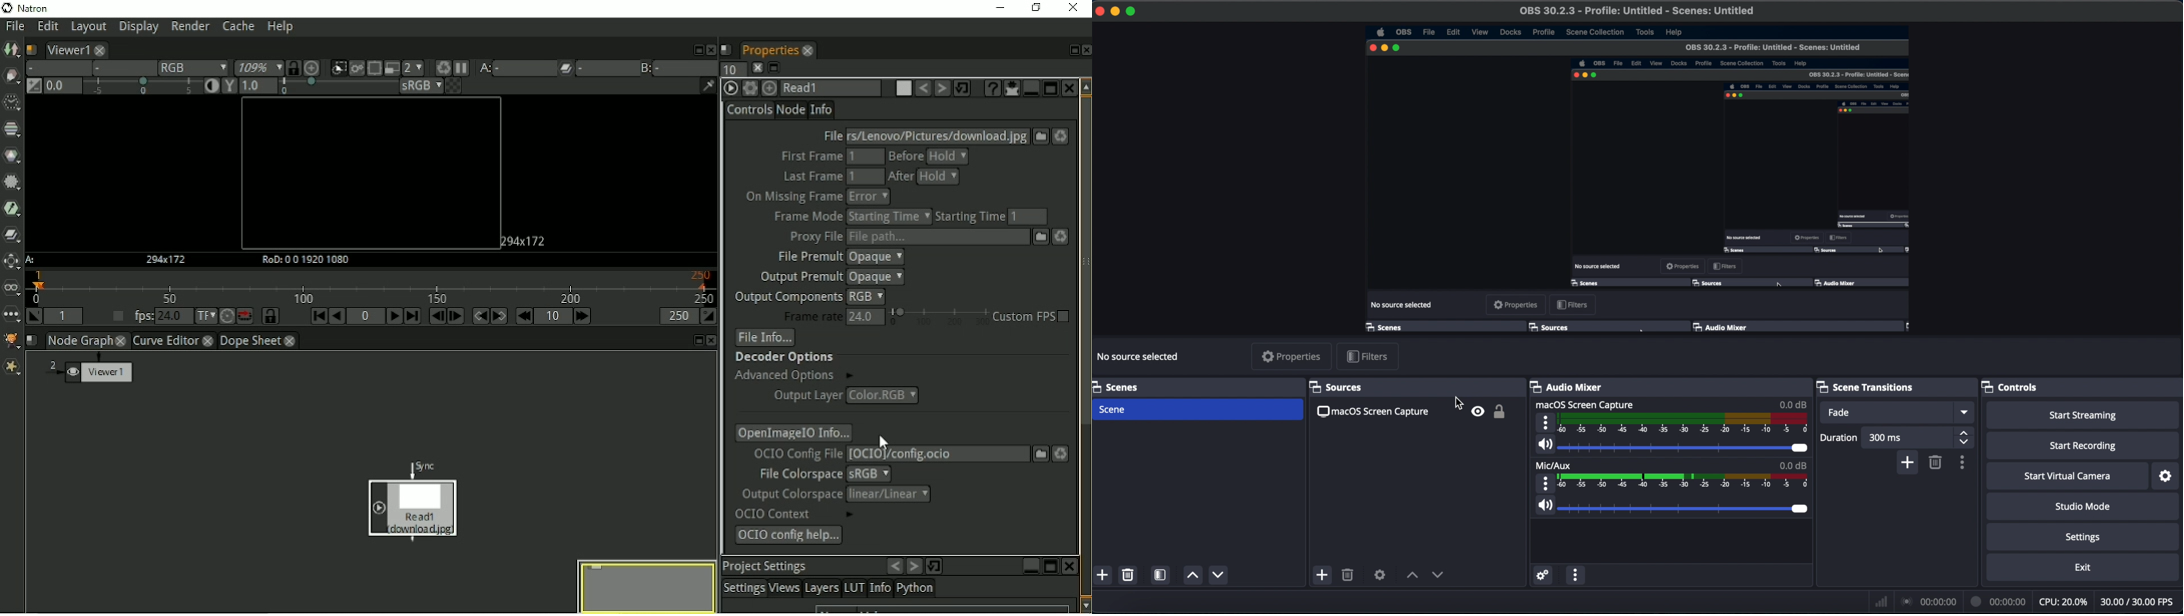 The height and width of the screenshot is (616, 2184). What do you see at coordinates (1931, 601) in the screenshot?
I see `streaming elapsed time` at bounding box center [1931, 601].